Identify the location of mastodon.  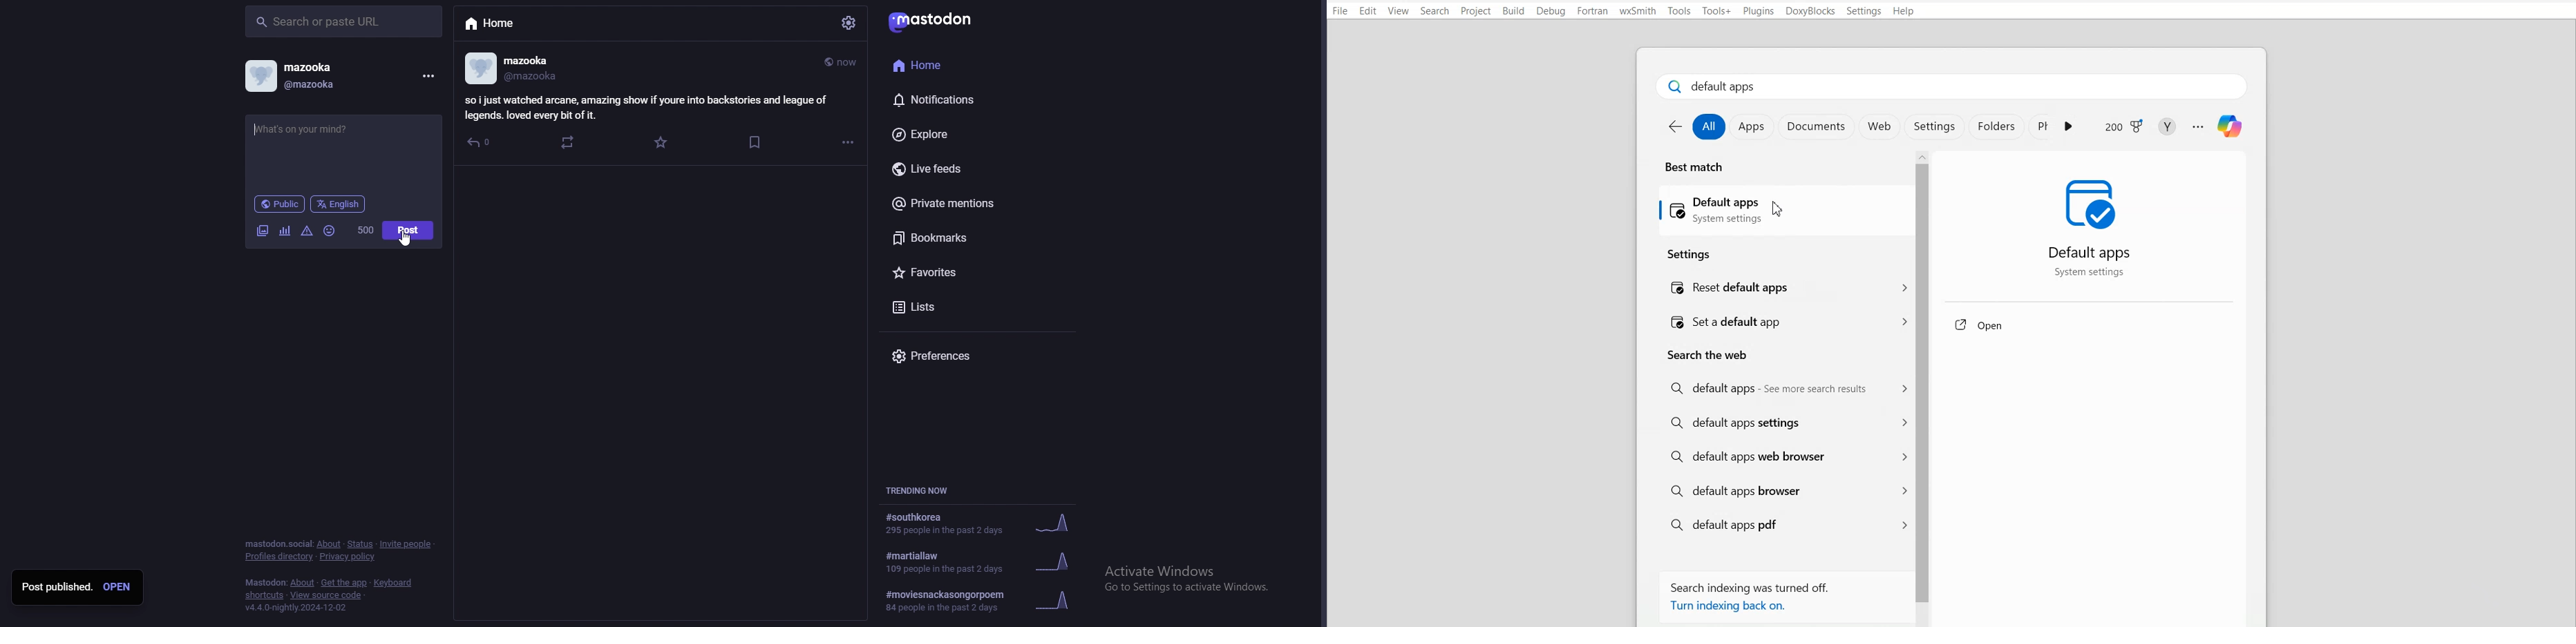
(936, 20).